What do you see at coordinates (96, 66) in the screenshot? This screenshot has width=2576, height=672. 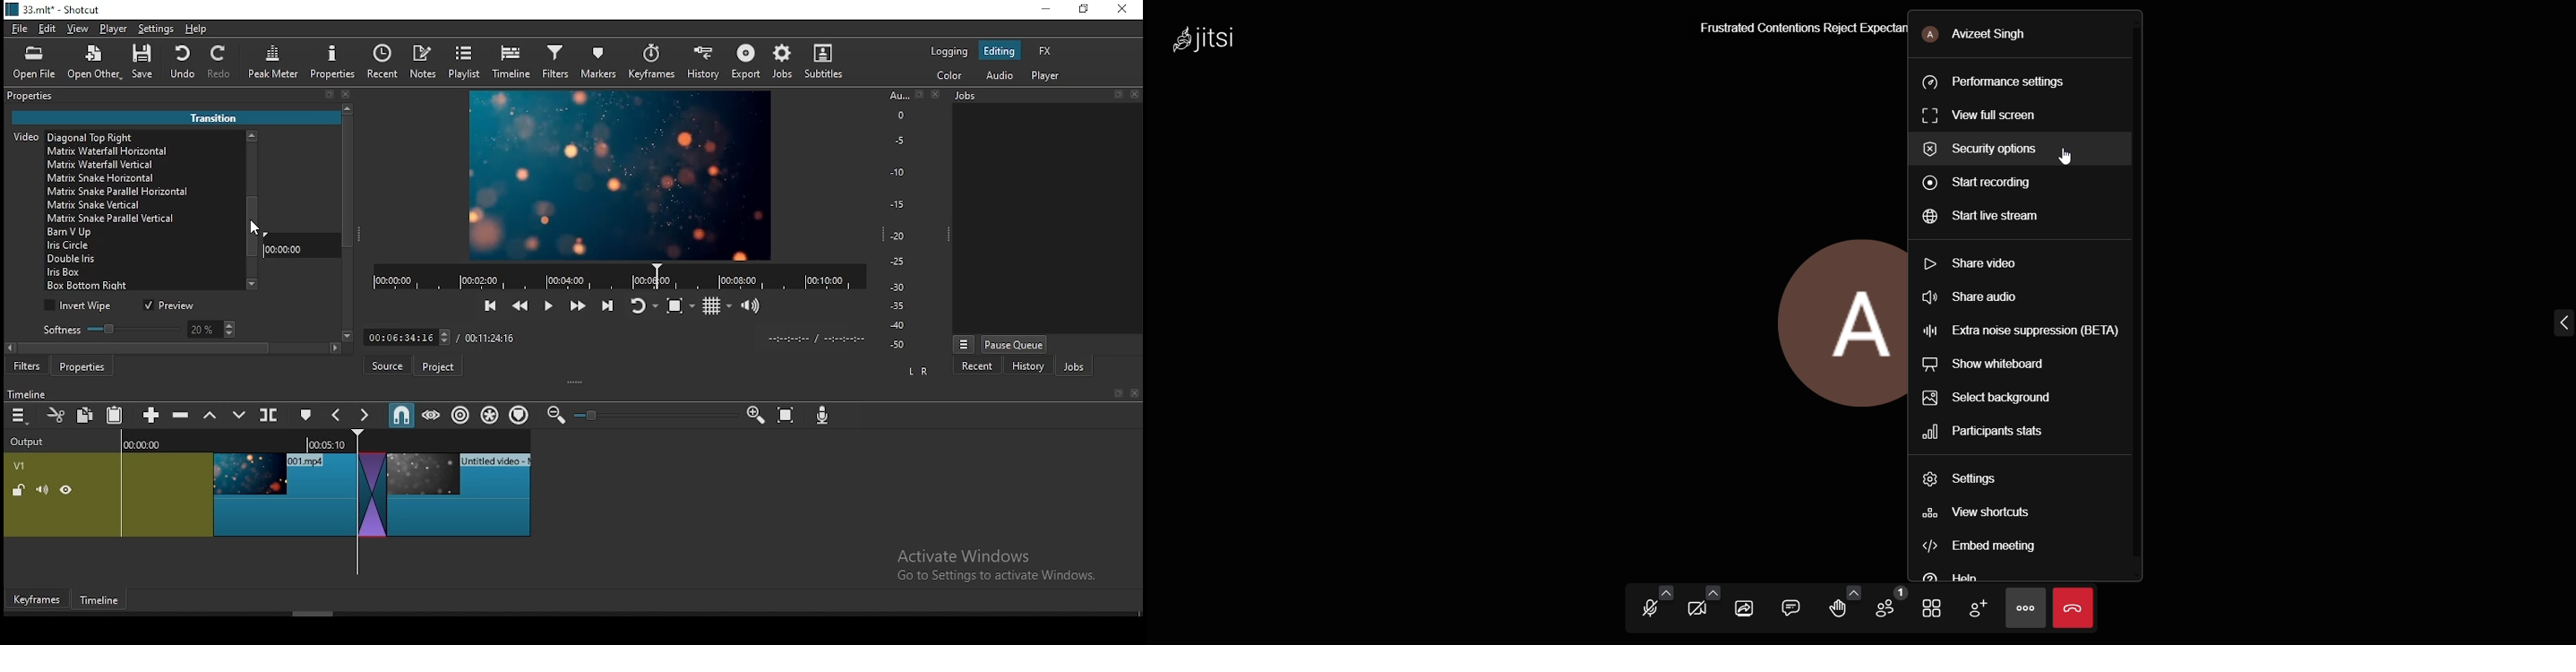 I see `open other` at bounding box center [96, 66].